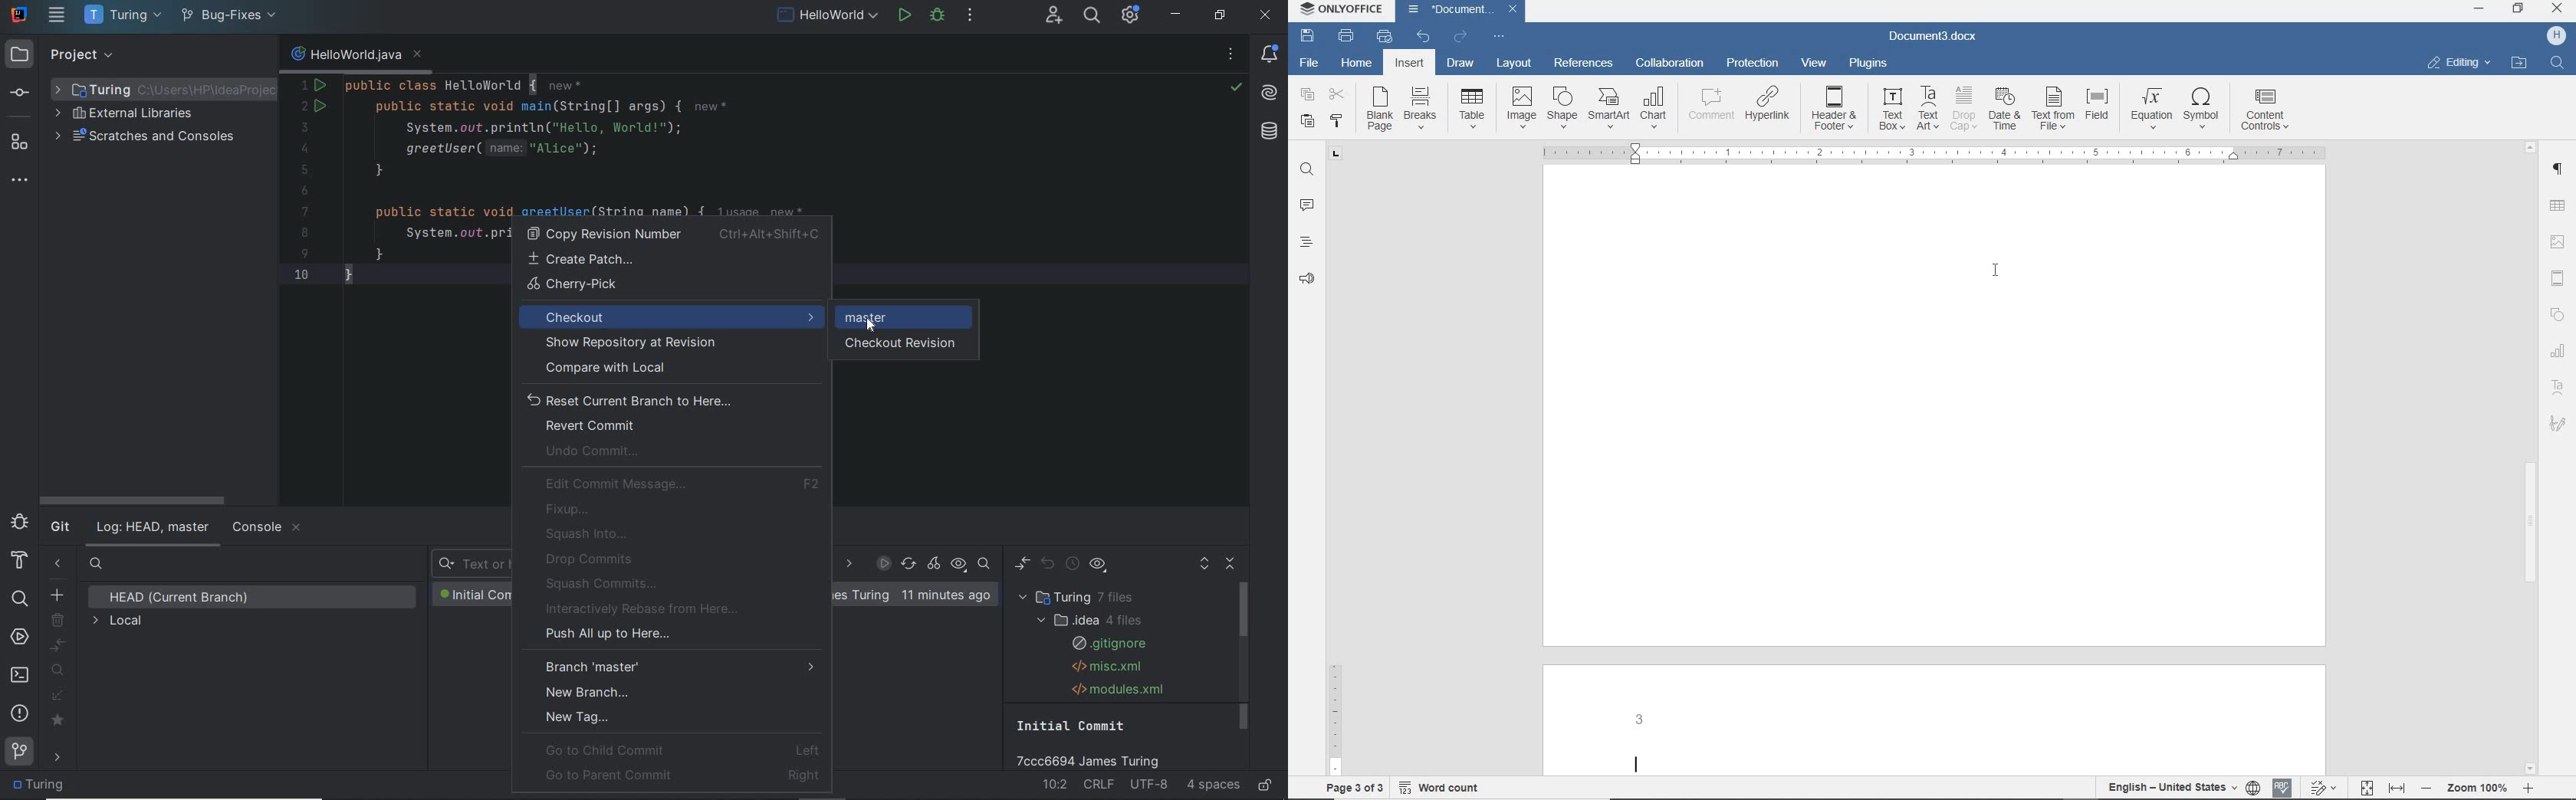  What do you see at coordinates (132, 114) in the screenshot?
I see `external libraries` at bounding box center [132, 114].